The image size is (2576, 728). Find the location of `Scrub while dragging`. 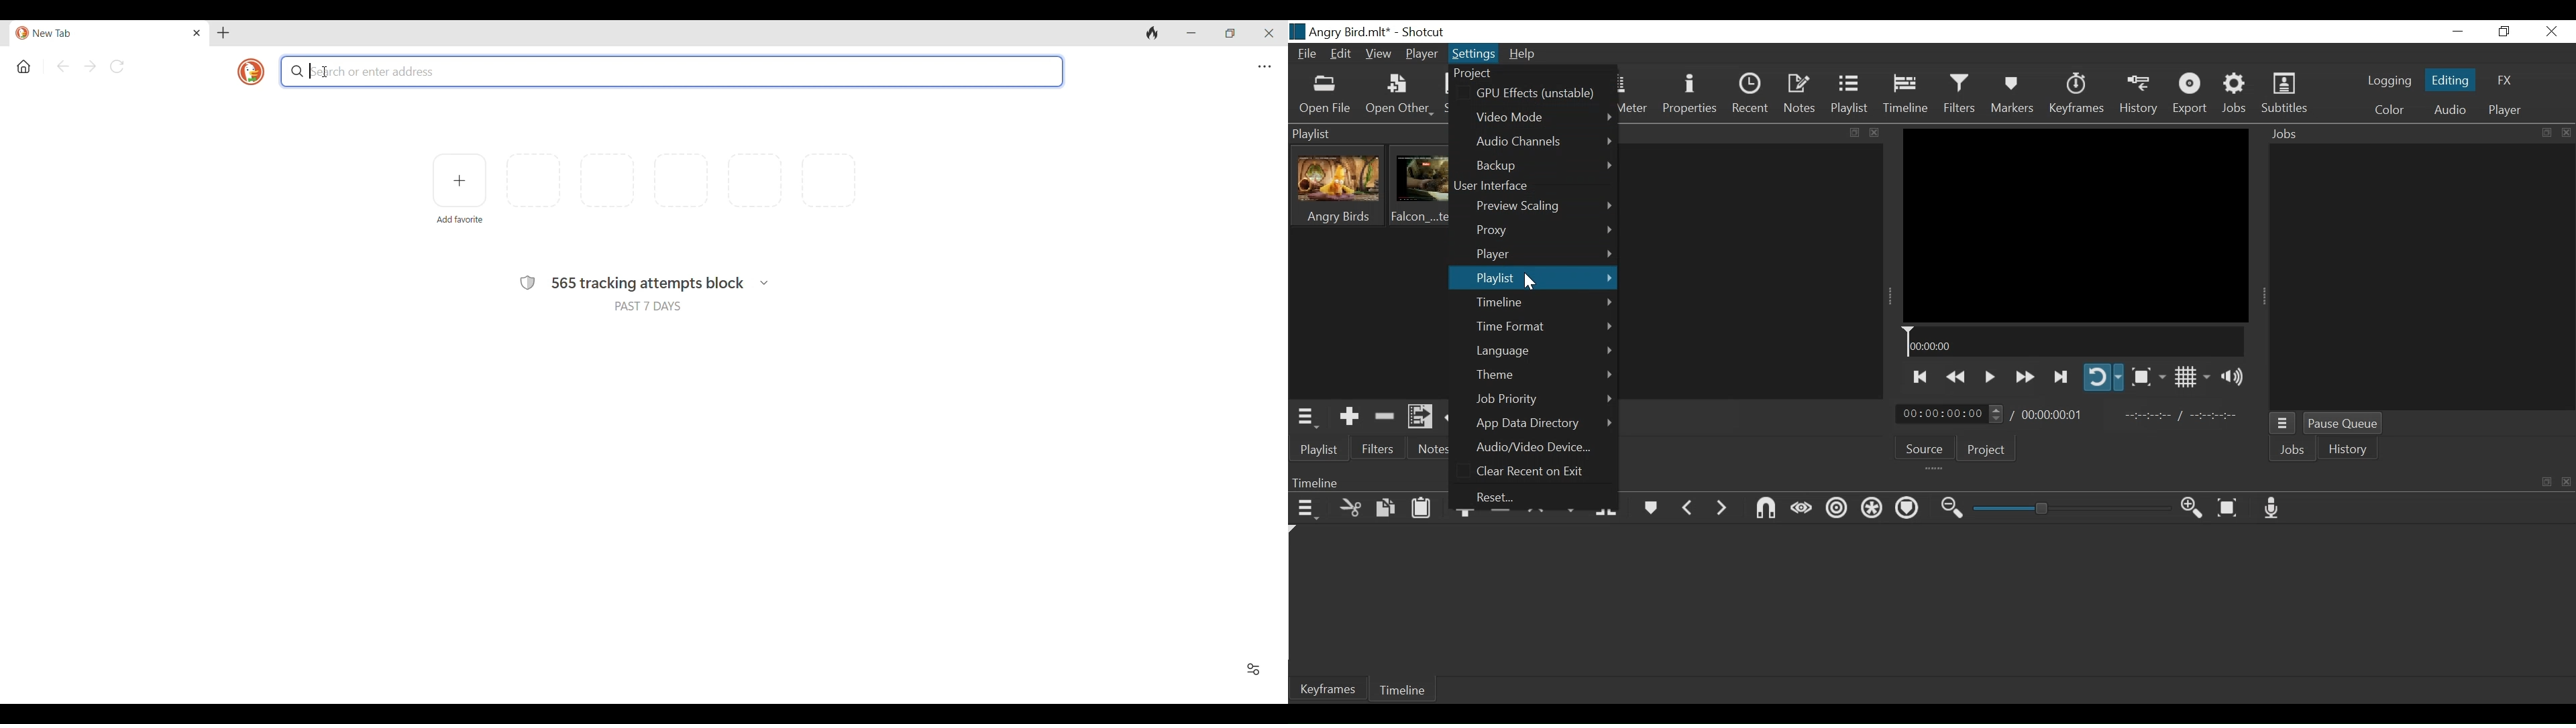

Scrub while dragging is located at coordinates (1802, 509).